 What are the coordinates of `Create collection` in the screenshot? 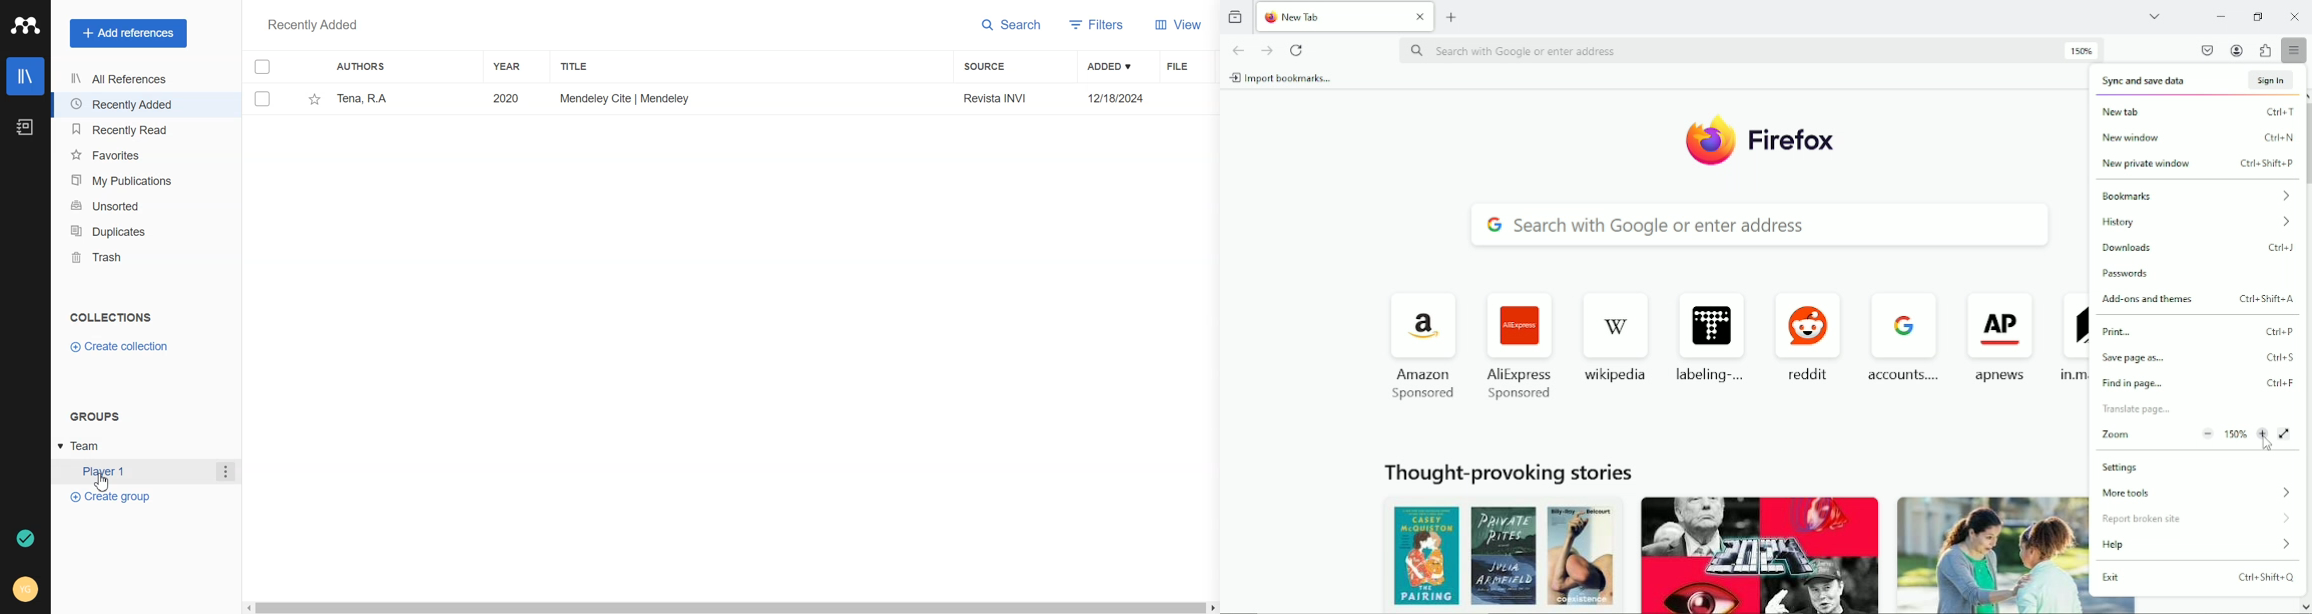 It's located at (121, 346).